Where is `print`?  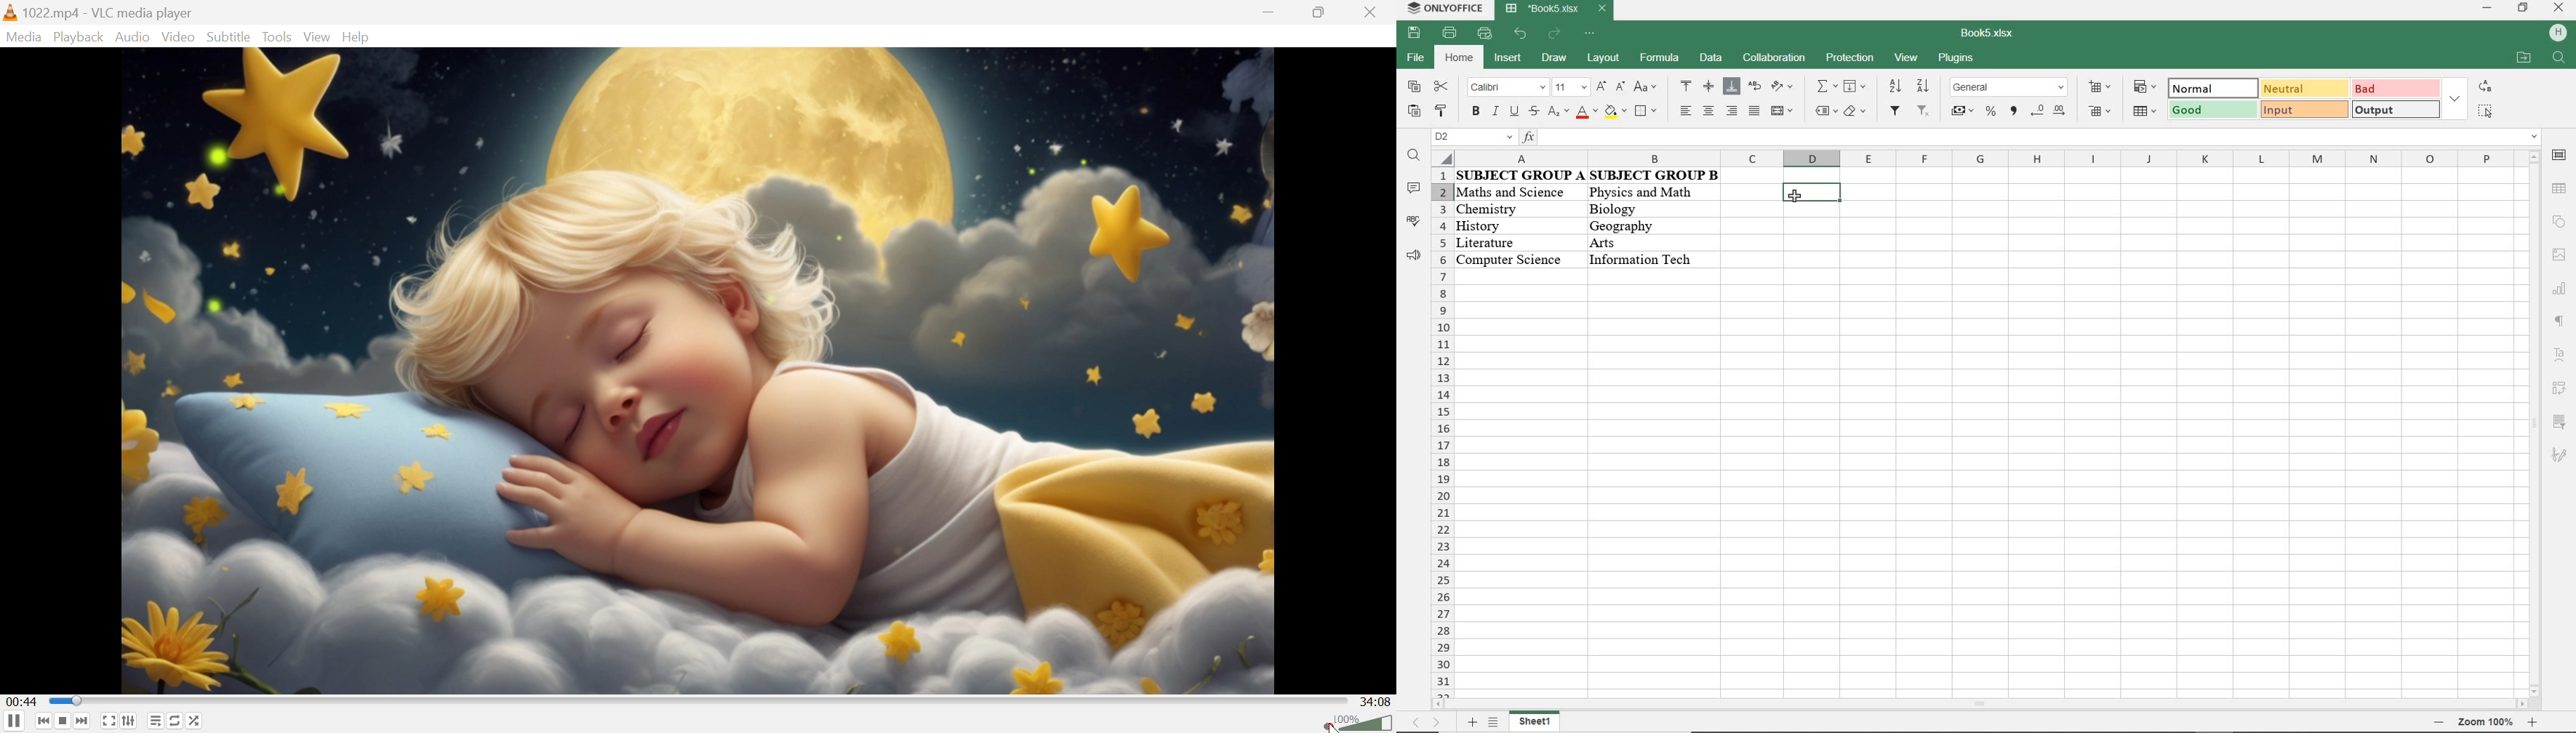
print is located at coordinates (1448, 34).